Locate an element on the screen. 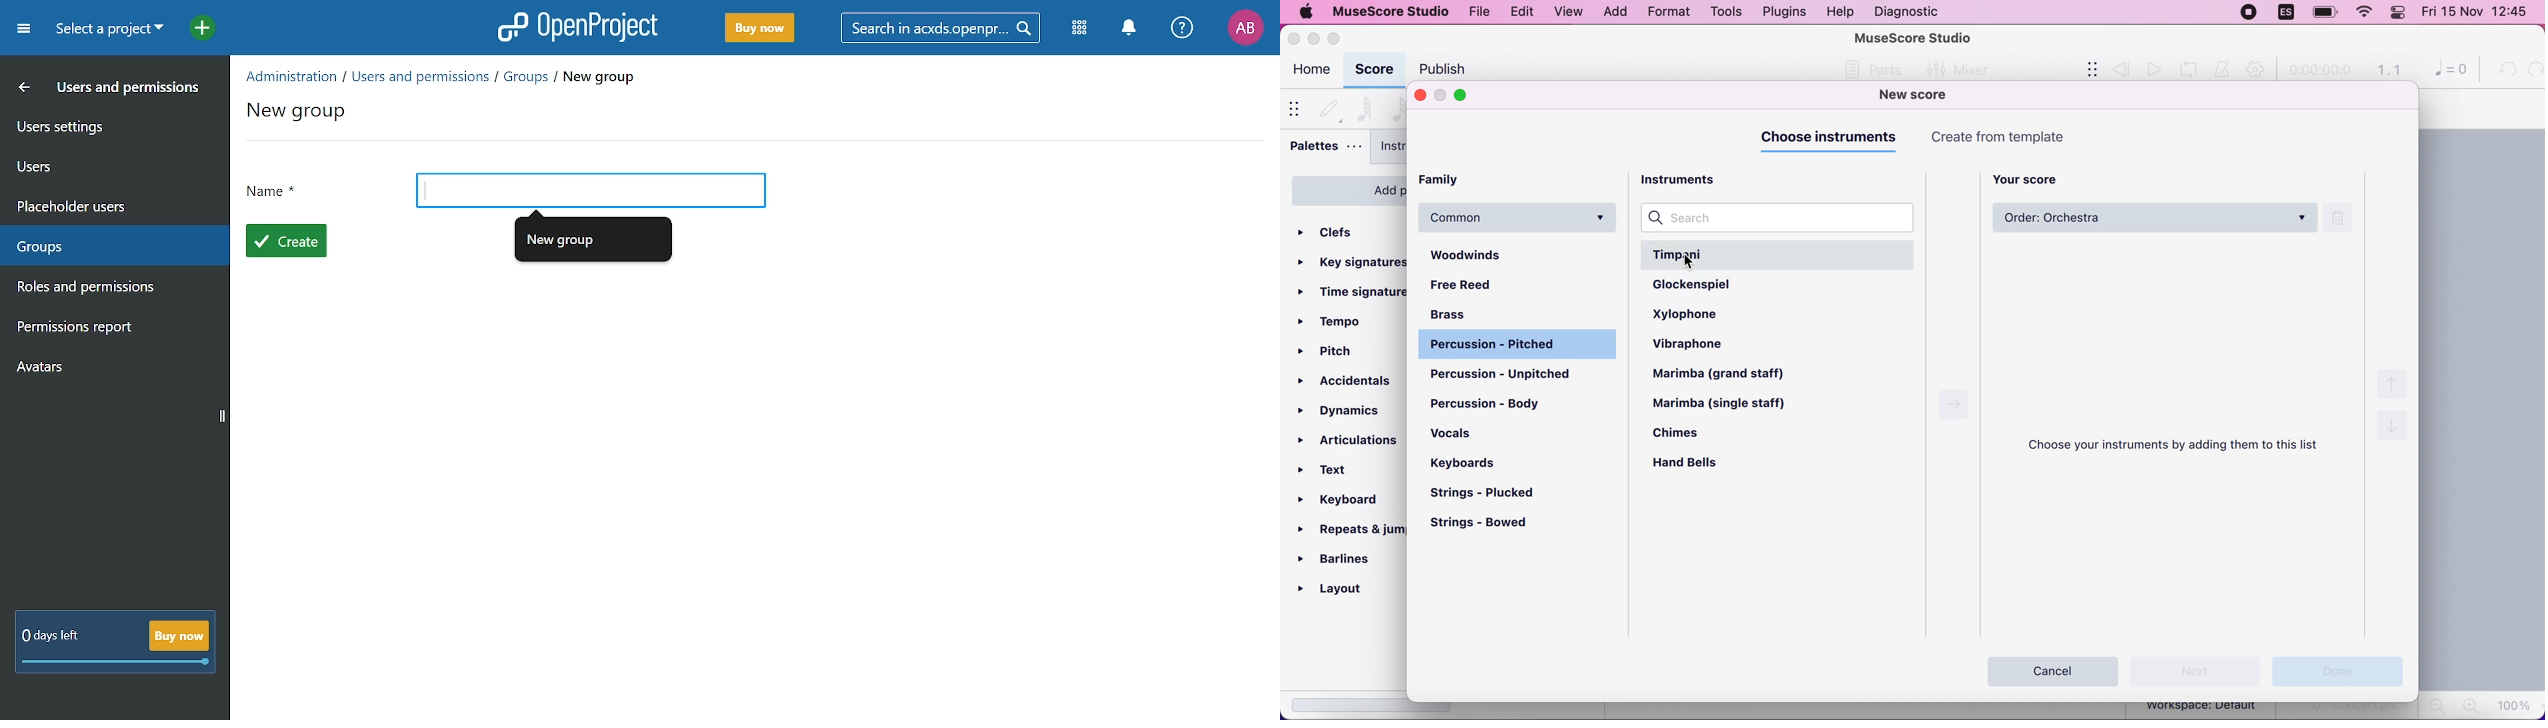  zoom out is located at coordinates (2437, 706).